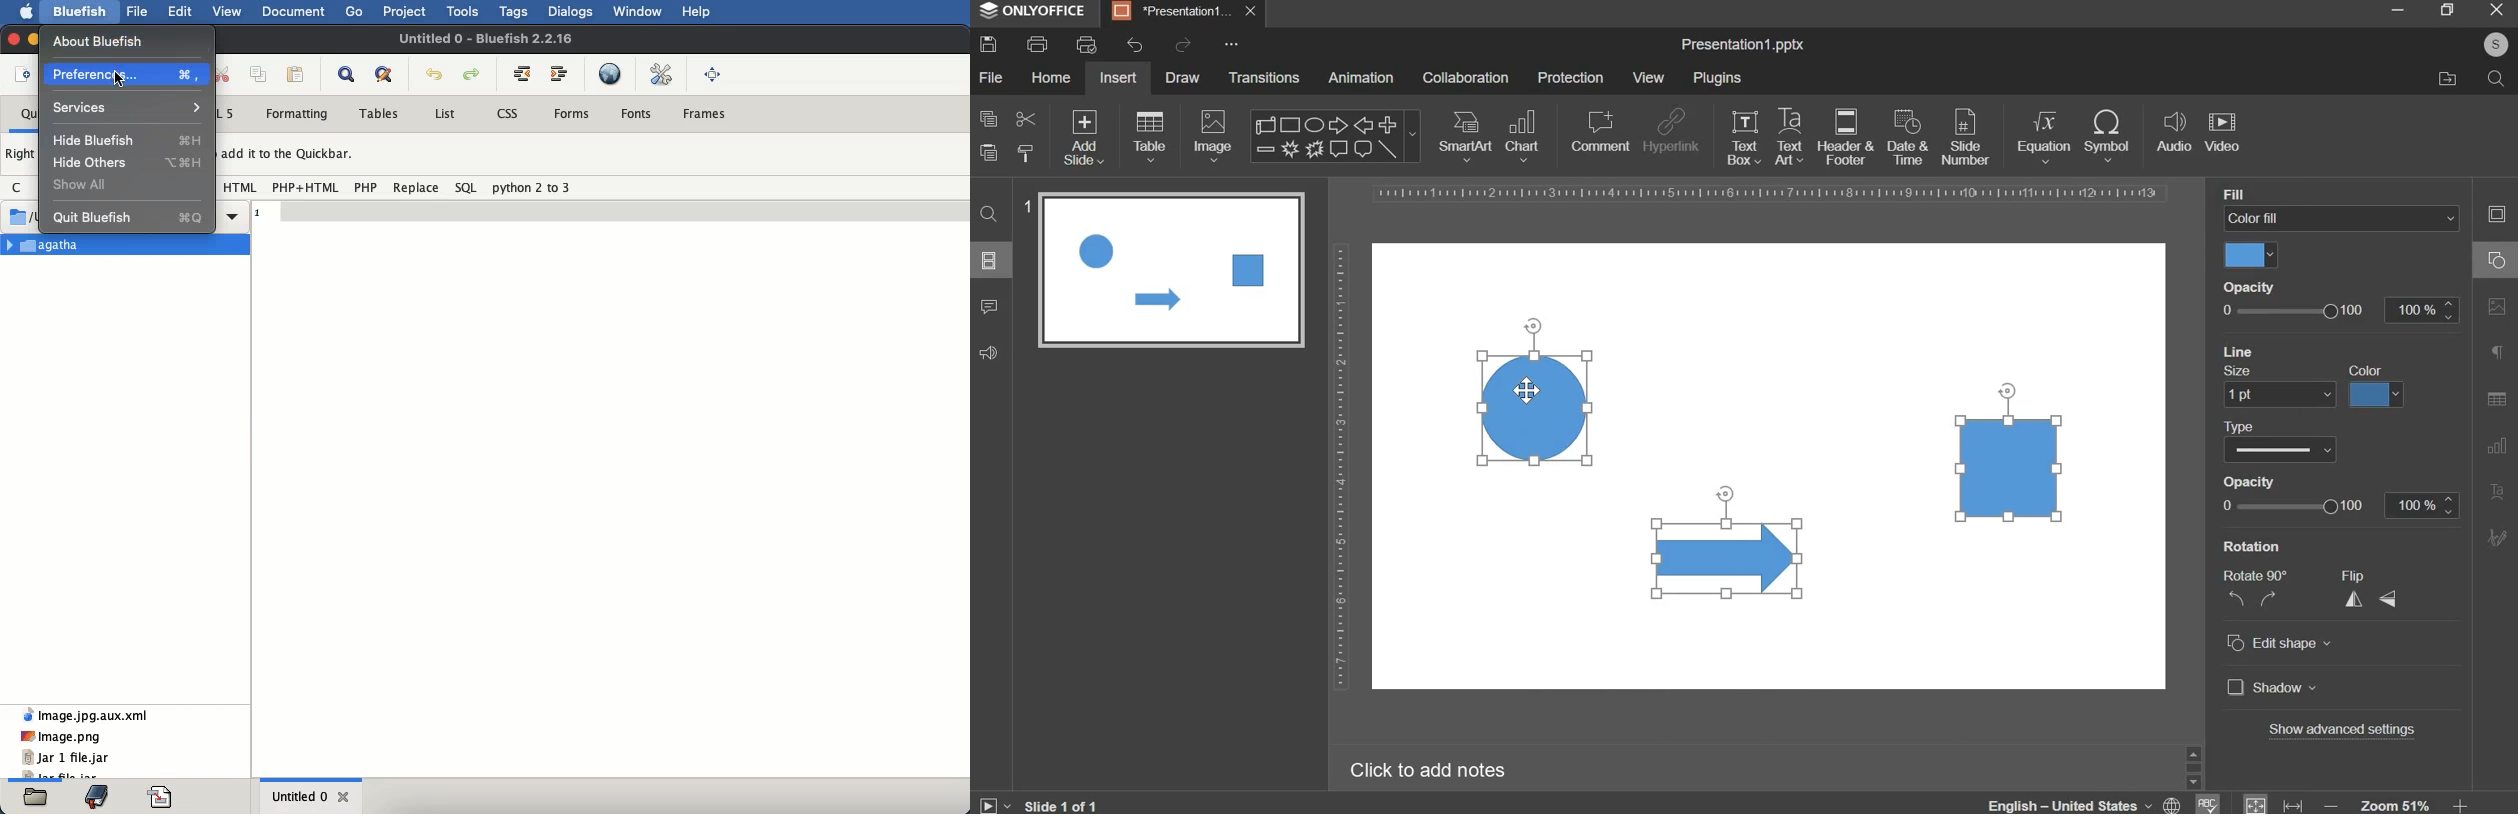  Describe the element at coordinates (989, 118) in the screenshot. I see `copy` at that location.